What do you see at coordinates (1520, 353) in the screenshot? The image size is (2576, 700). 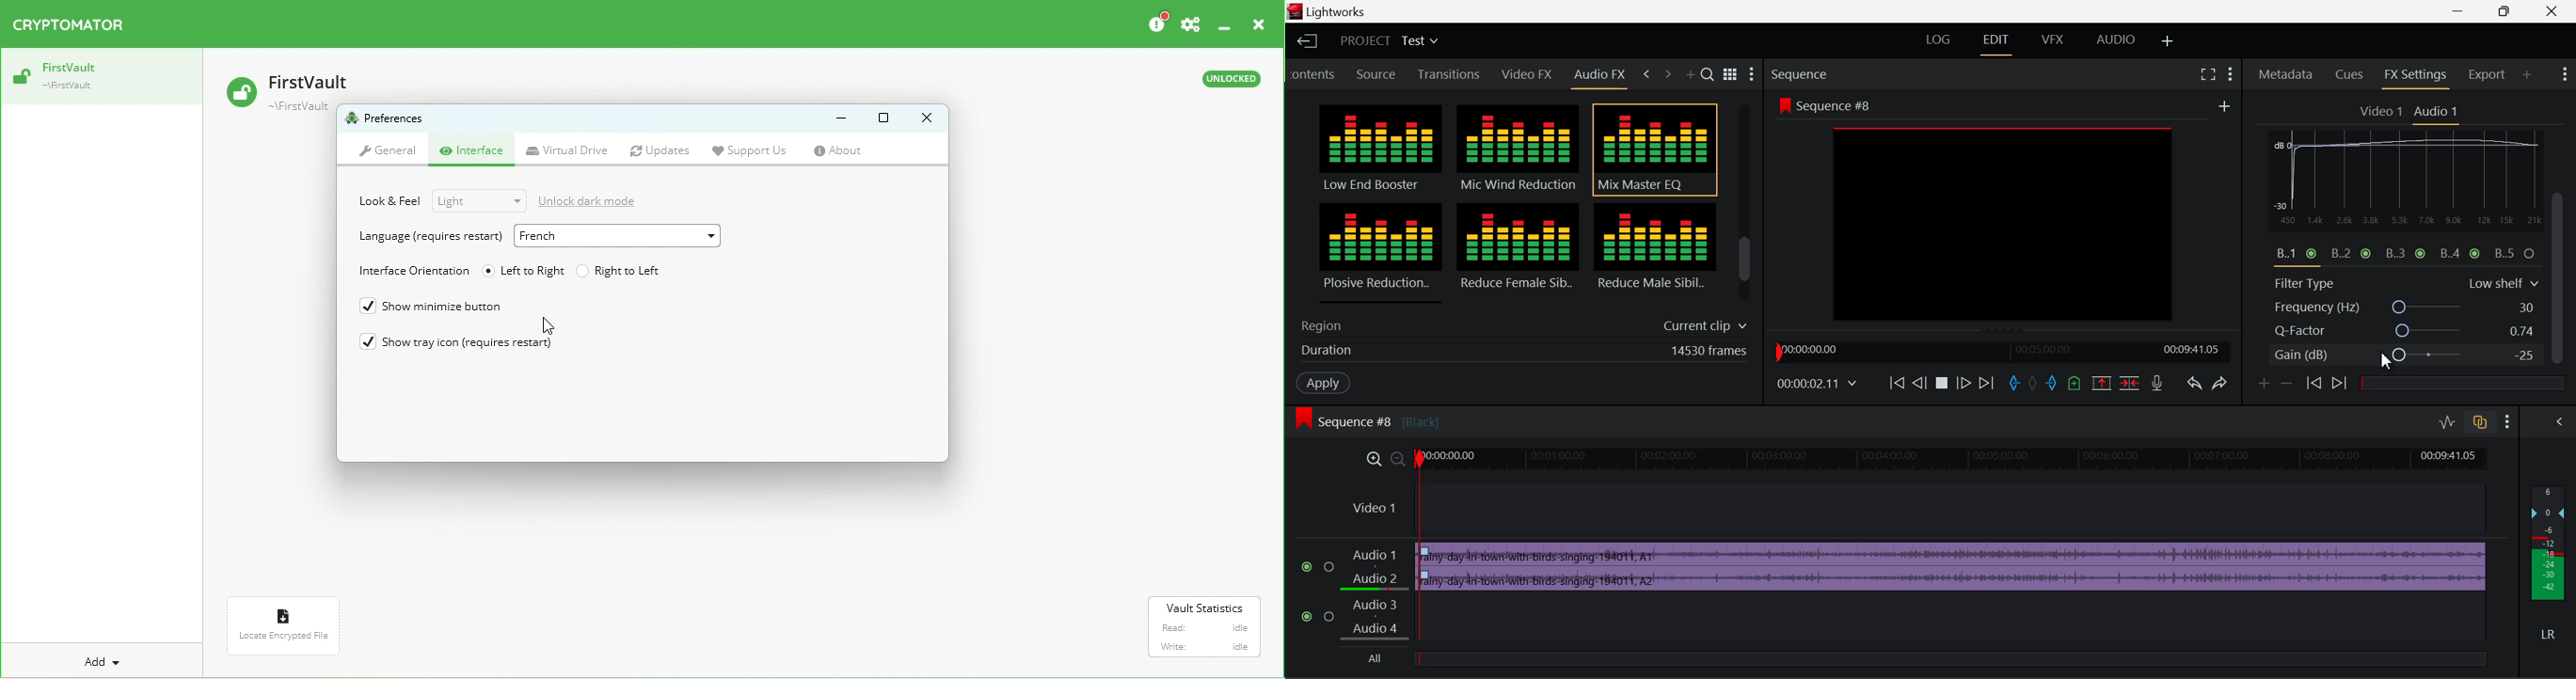 I see `Duration` at bounding box center [1520, 353].